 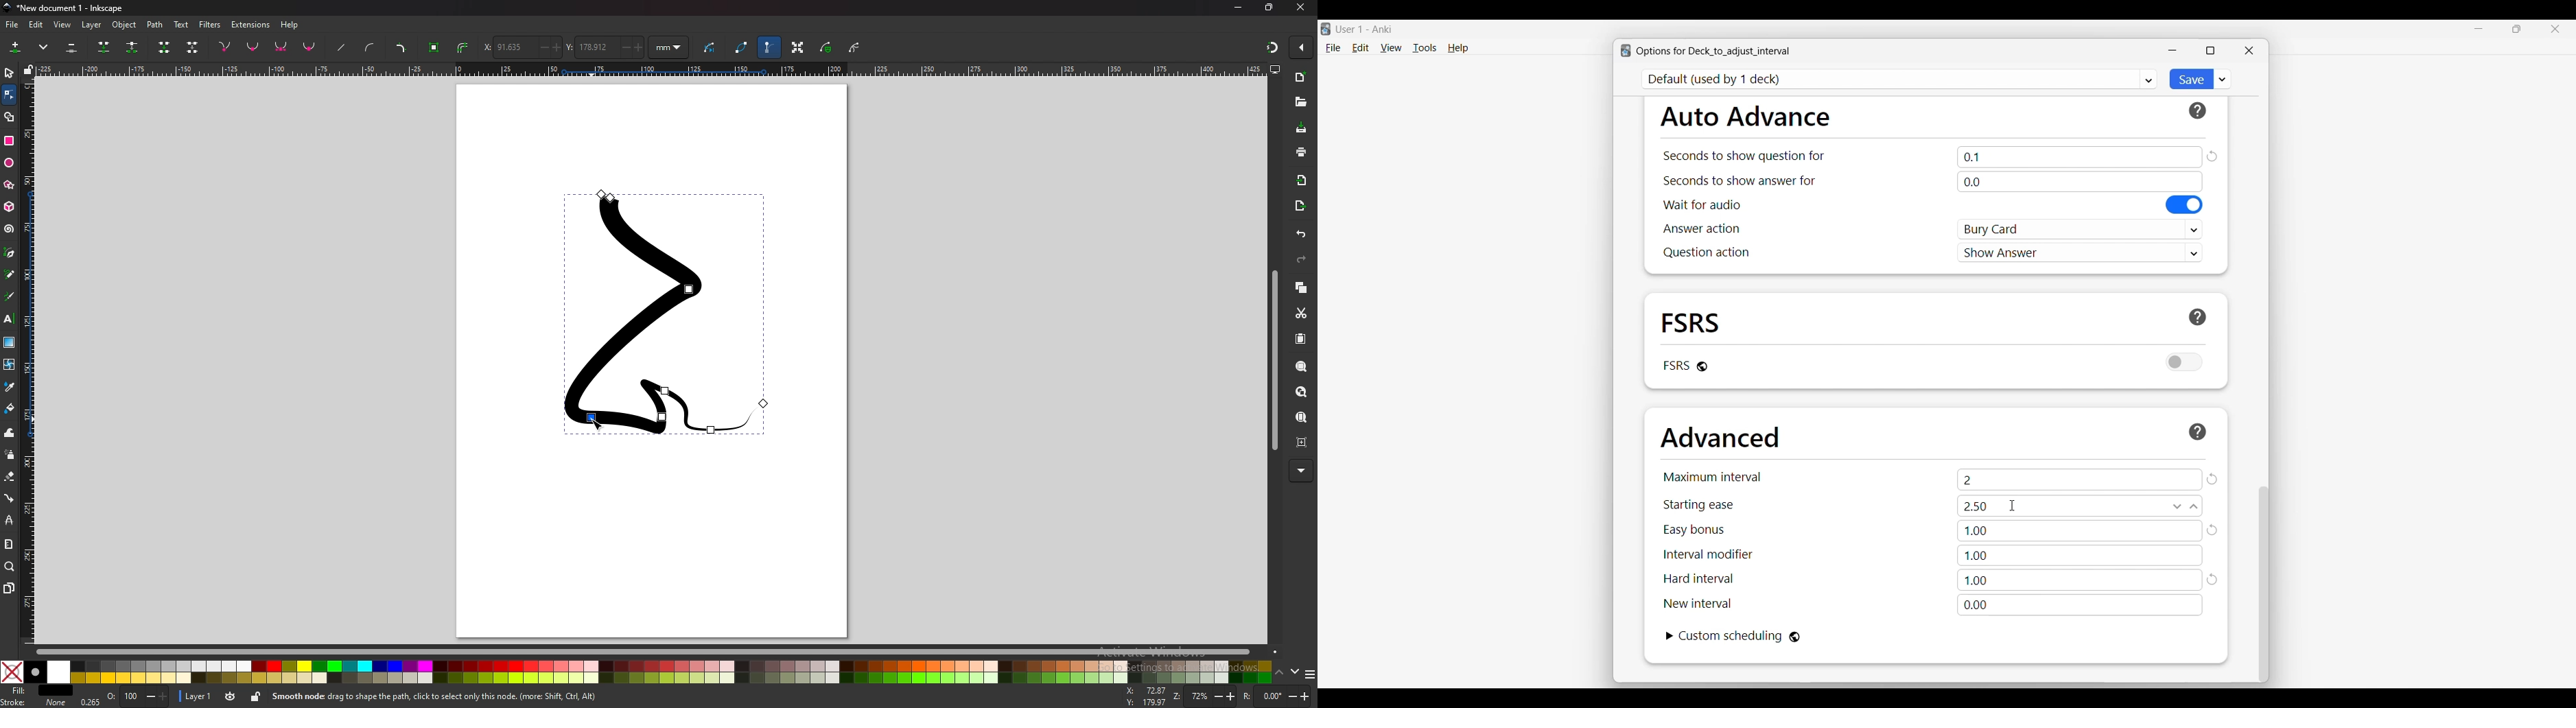 What do you see at coordinates (1743, 156) in the screenshot?
I see `Indicates sec. to show question for` at bounding box center [1743, 156].